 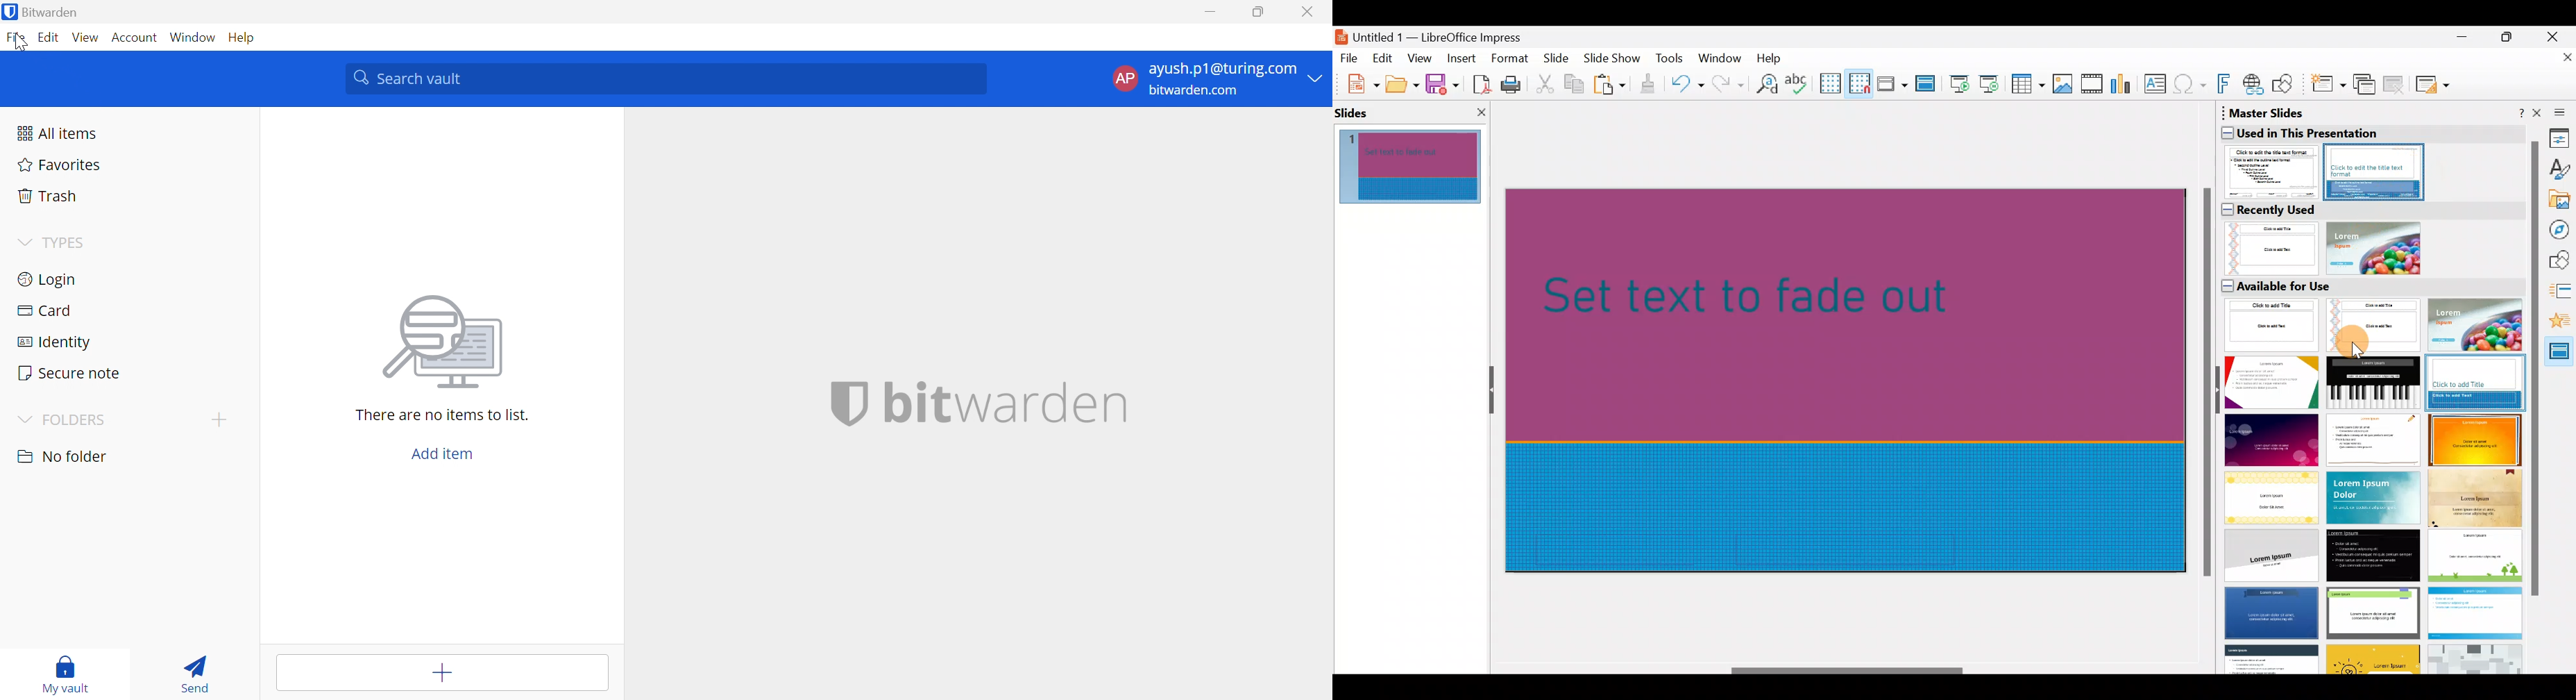 What do you see at coordinates (2029, 85) in the screenshot?
I see `Table` at bounding box center [2029, 85].